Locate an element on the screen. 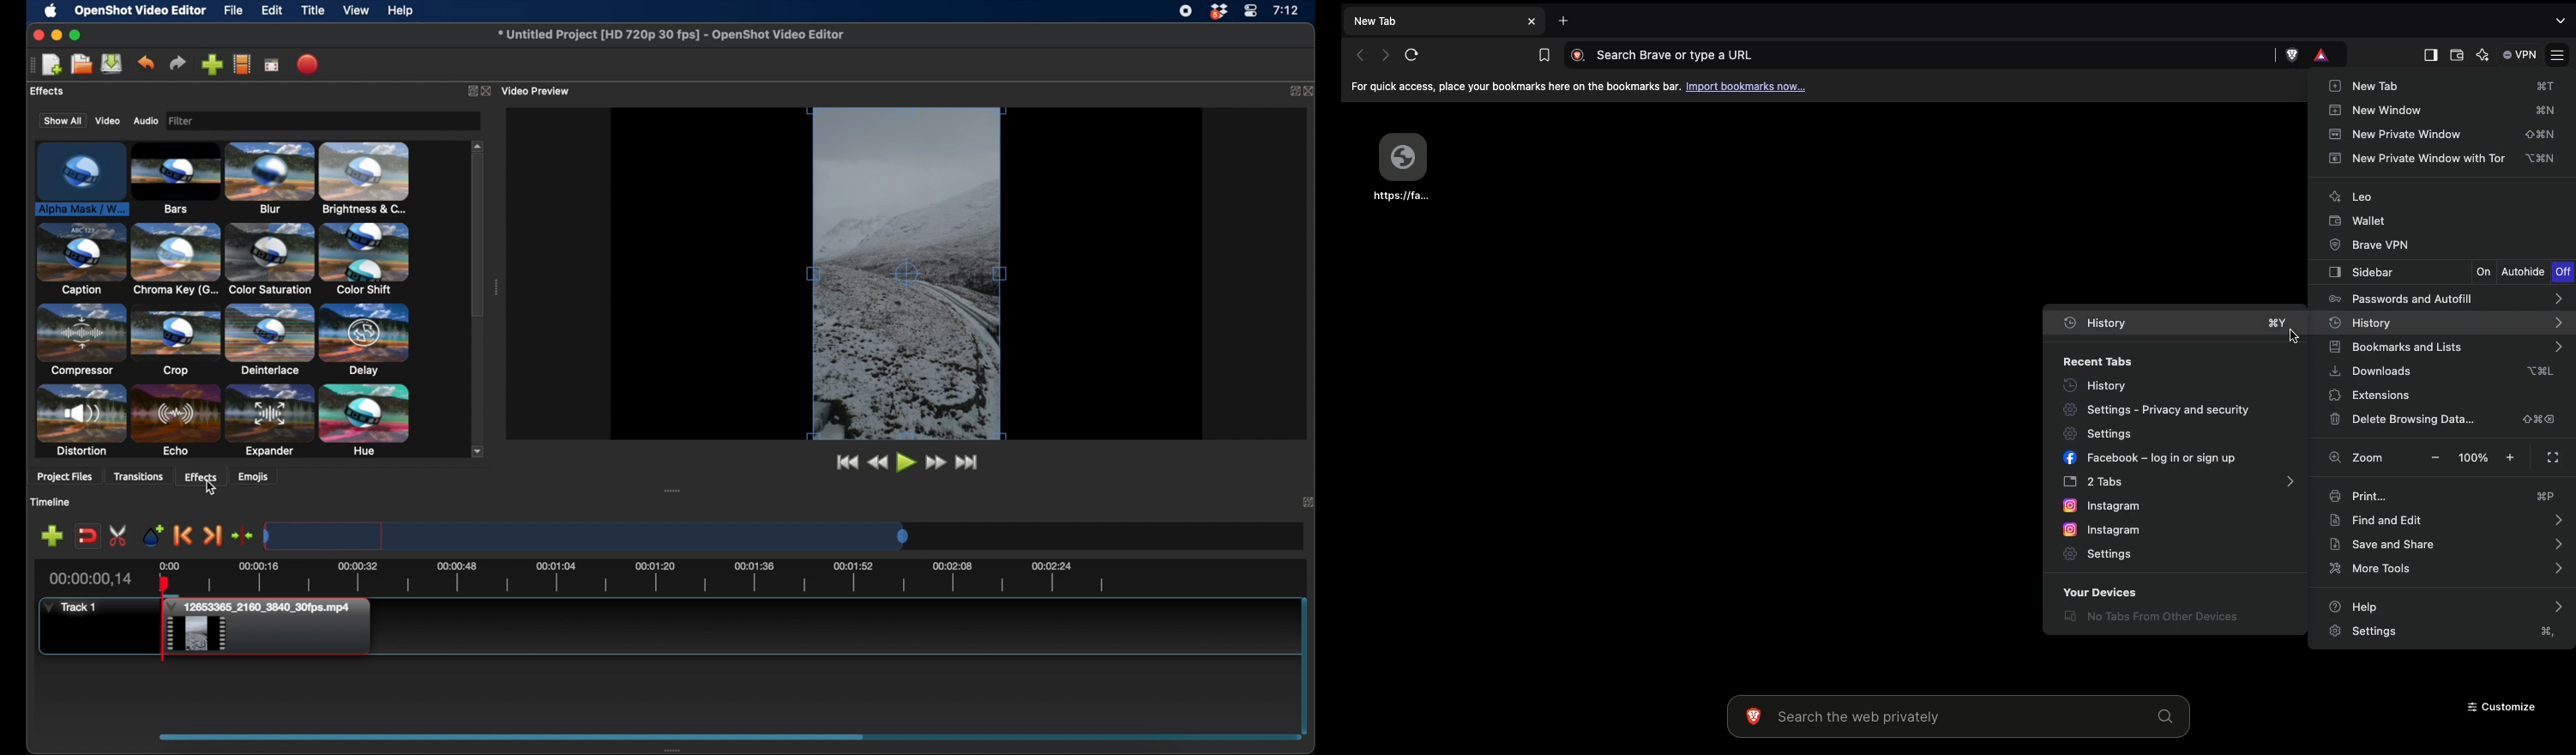 This screenshot has height=756, width=2576. color shift is located at coordinates (364, 258).